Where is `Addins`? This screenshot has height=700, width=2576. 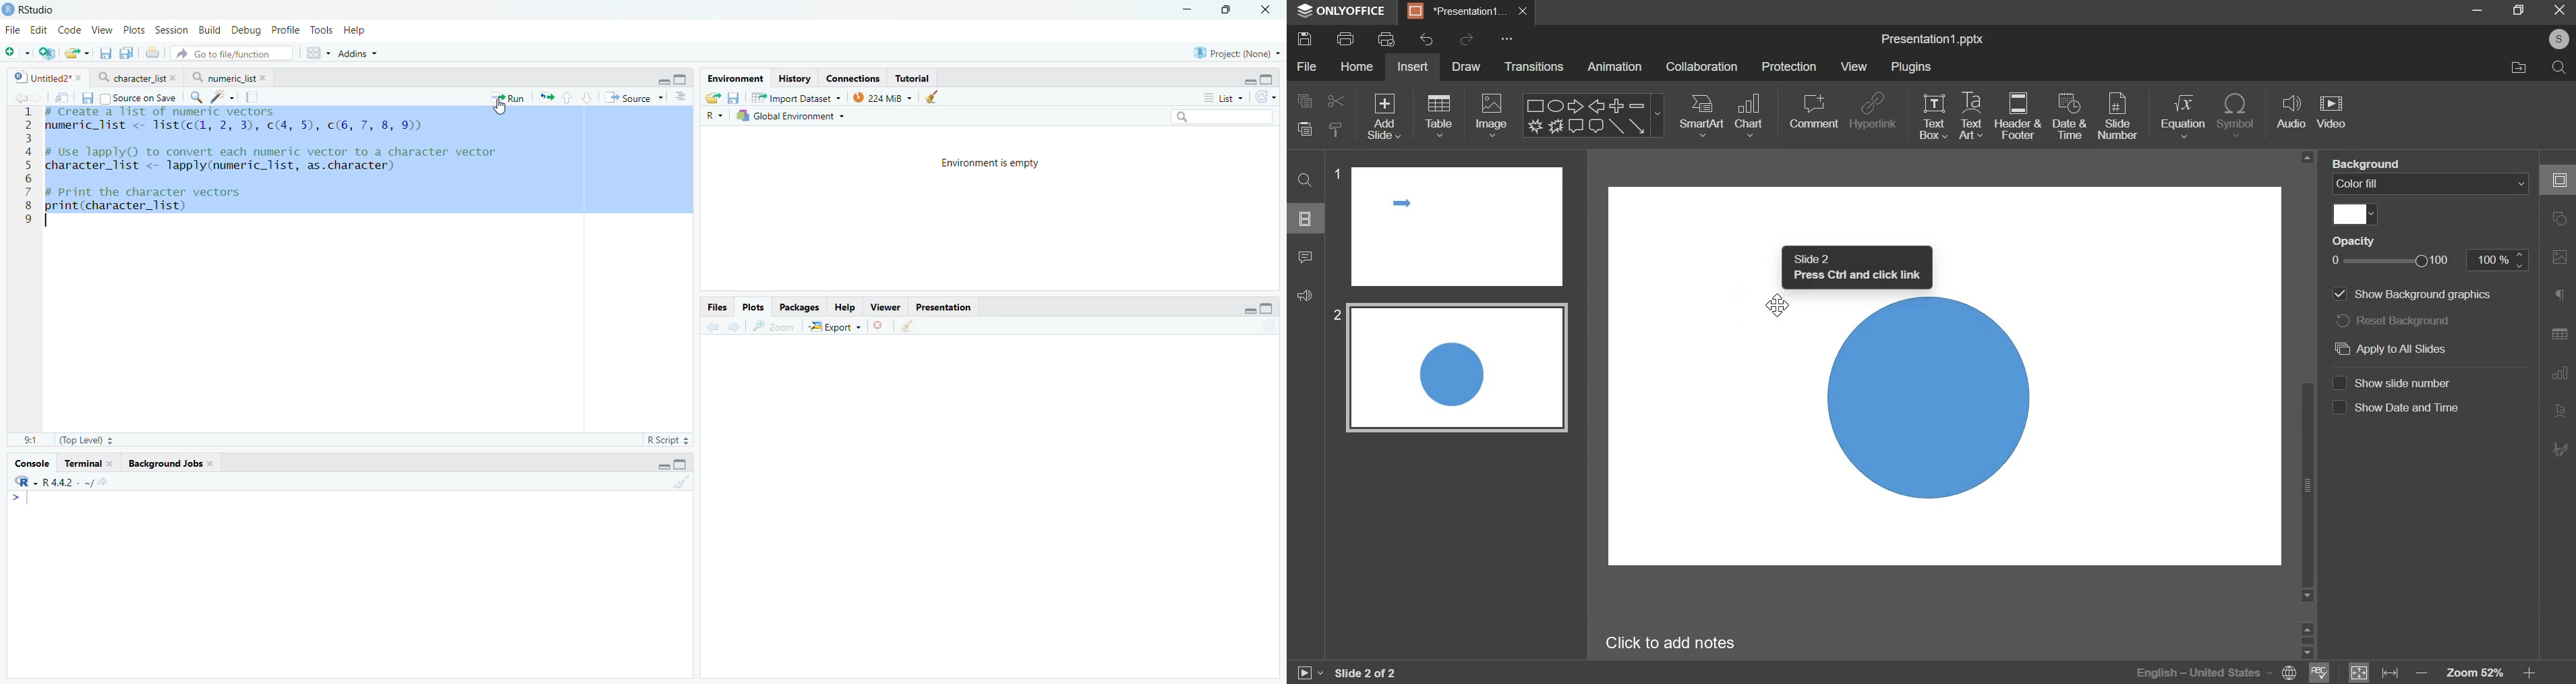
Addins is located at coordinates (356, 54).